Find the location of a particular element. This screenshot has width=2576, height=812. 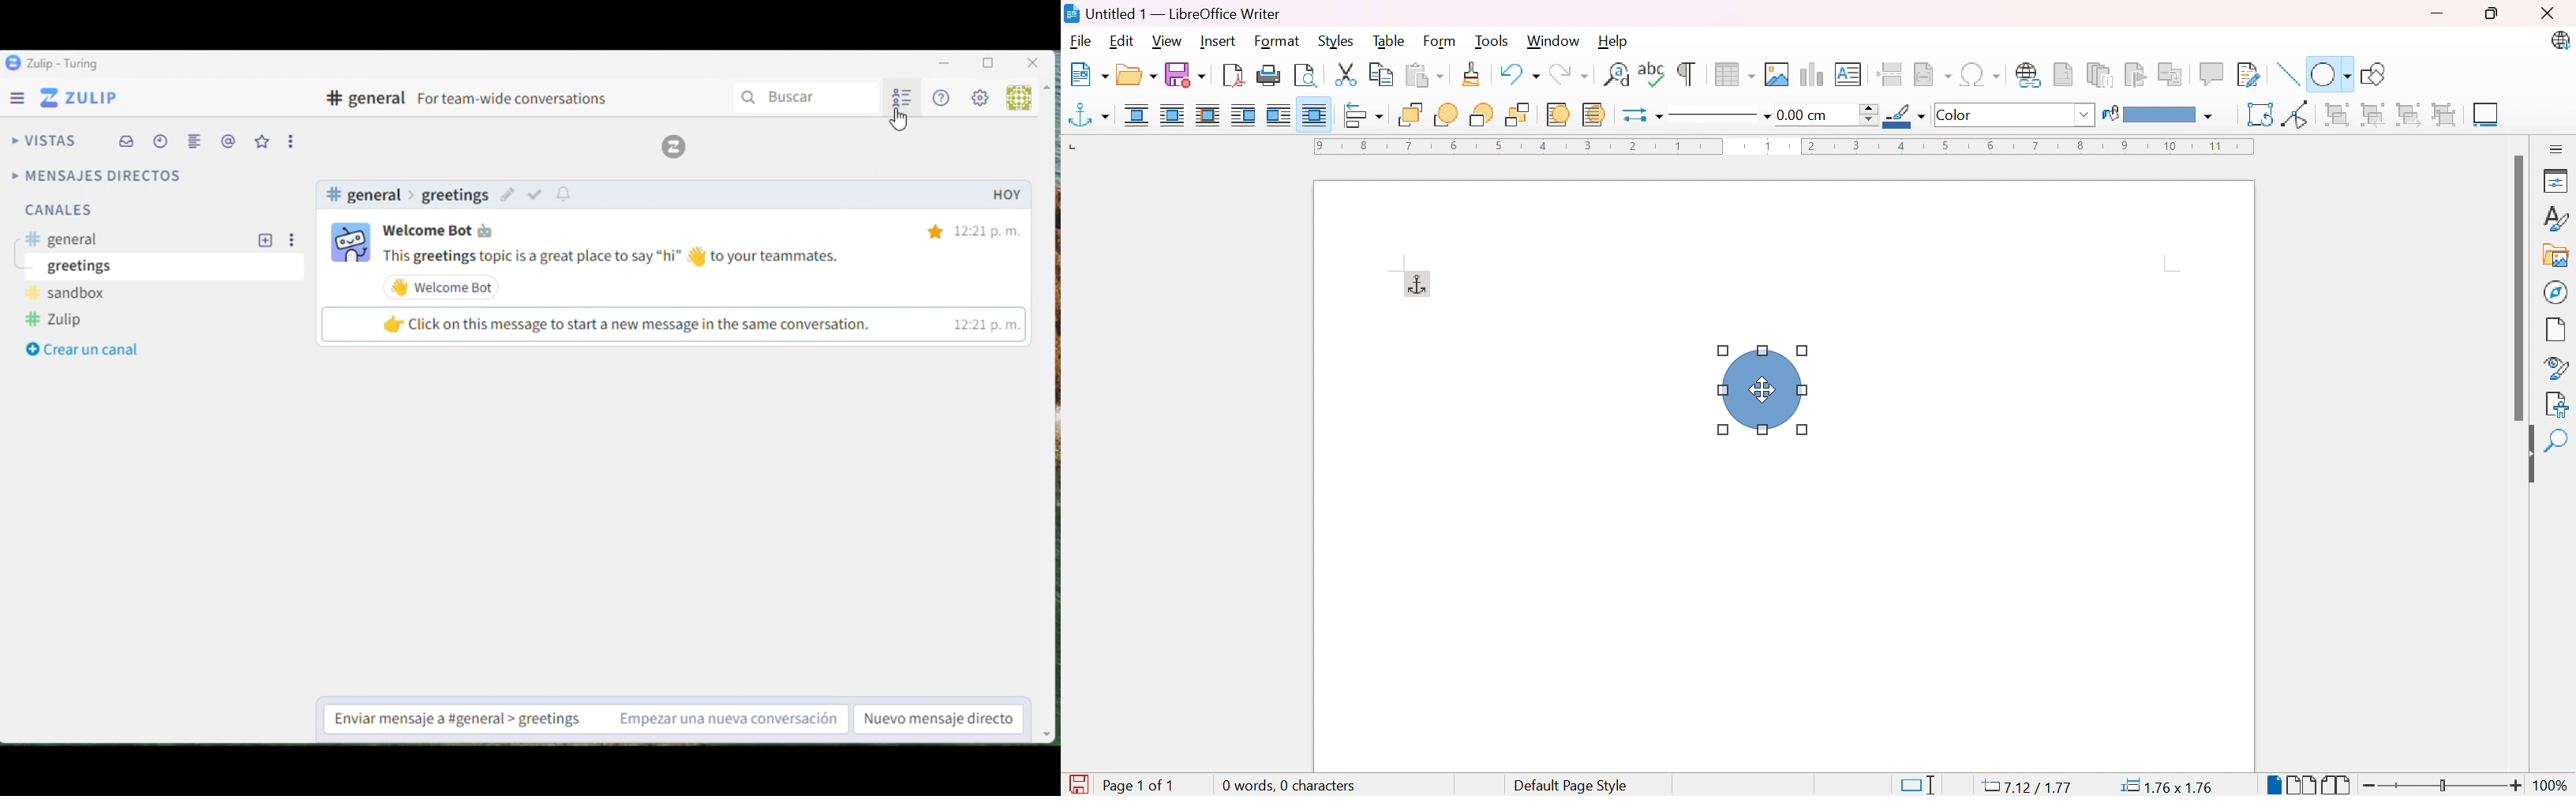

Back one is located at coordinates (1485, 115).